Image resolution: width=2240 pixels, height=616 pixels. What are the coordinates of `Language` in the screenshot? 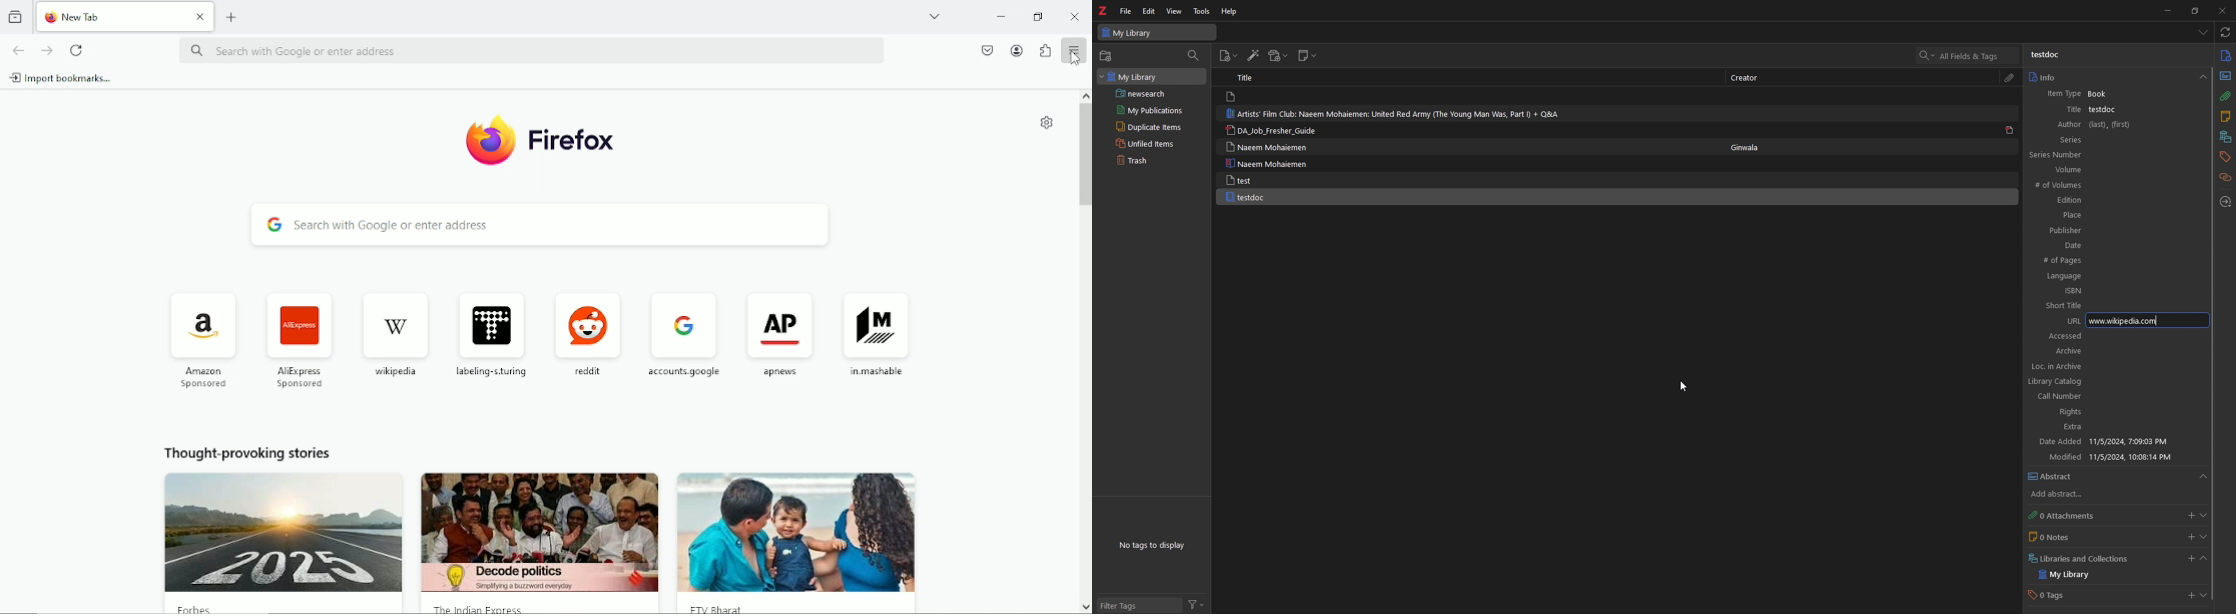 It's located at (2104, 277).